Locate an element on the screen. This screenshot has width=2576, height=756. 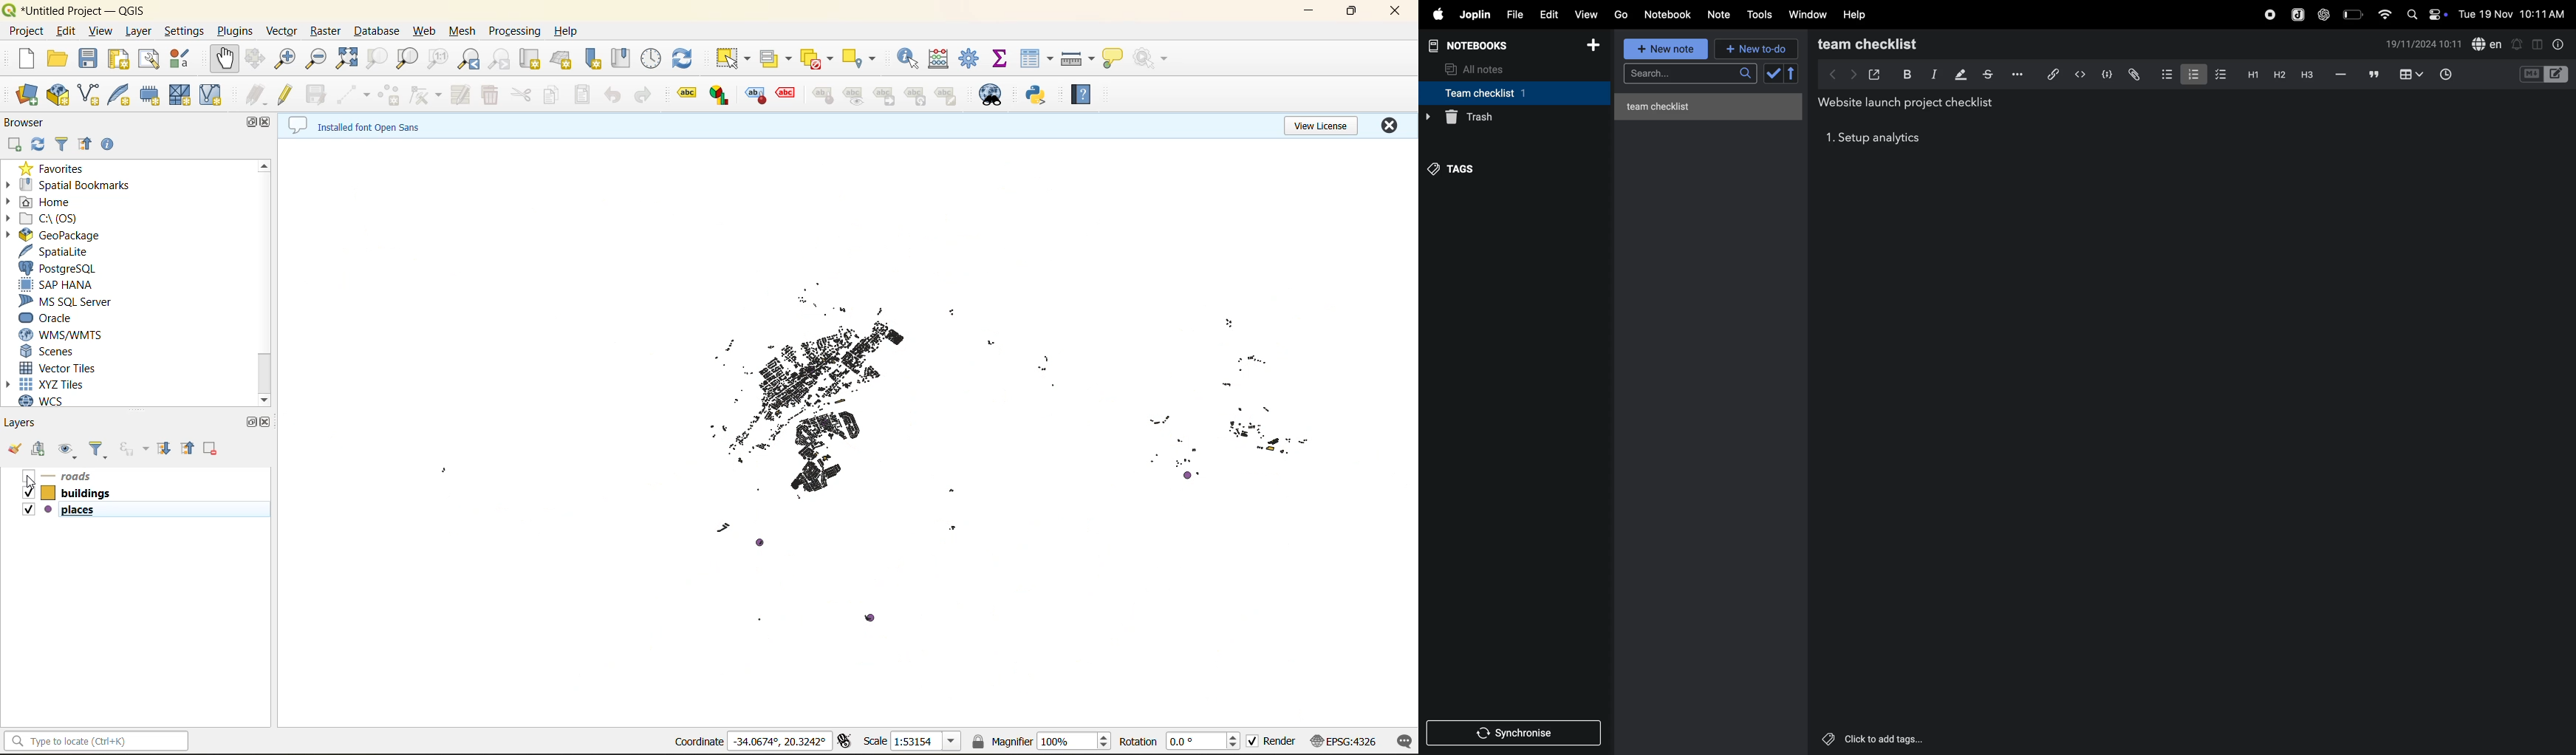
team checklist is located at coordinates (1888, 44).